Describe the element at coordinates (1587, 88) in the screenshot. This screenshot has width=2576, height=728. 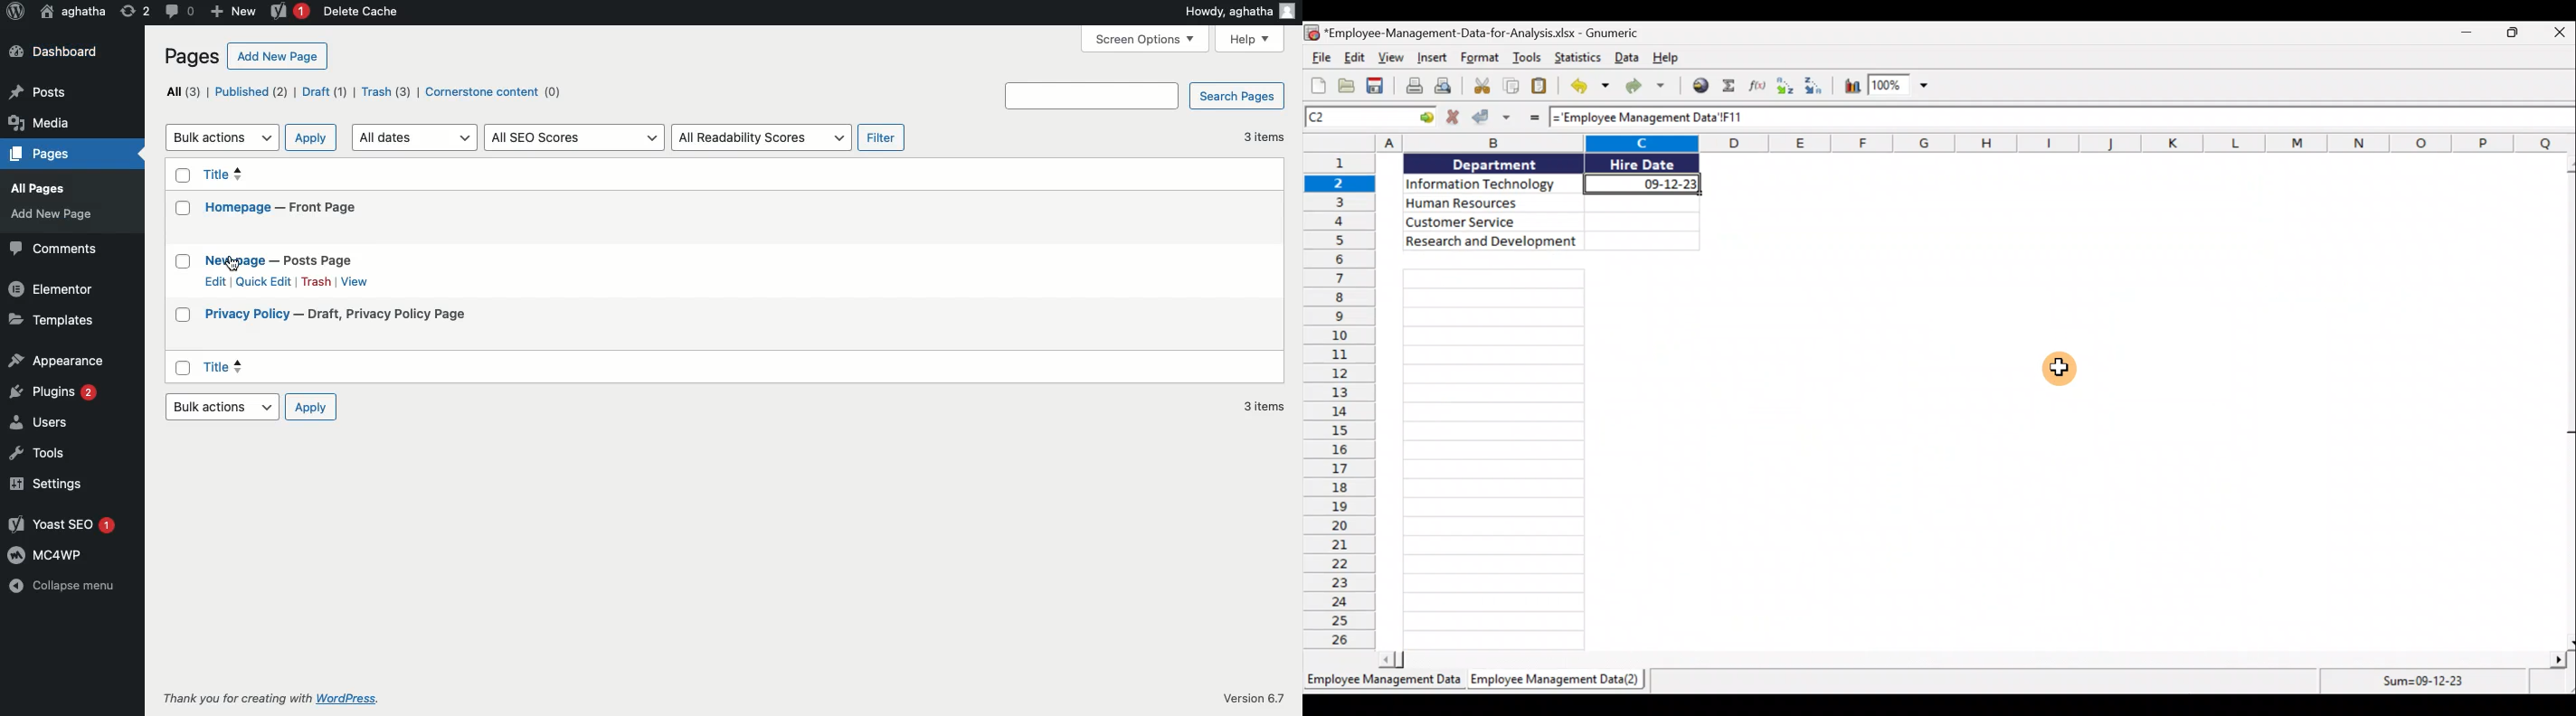
I see `Undo last action` at that location.